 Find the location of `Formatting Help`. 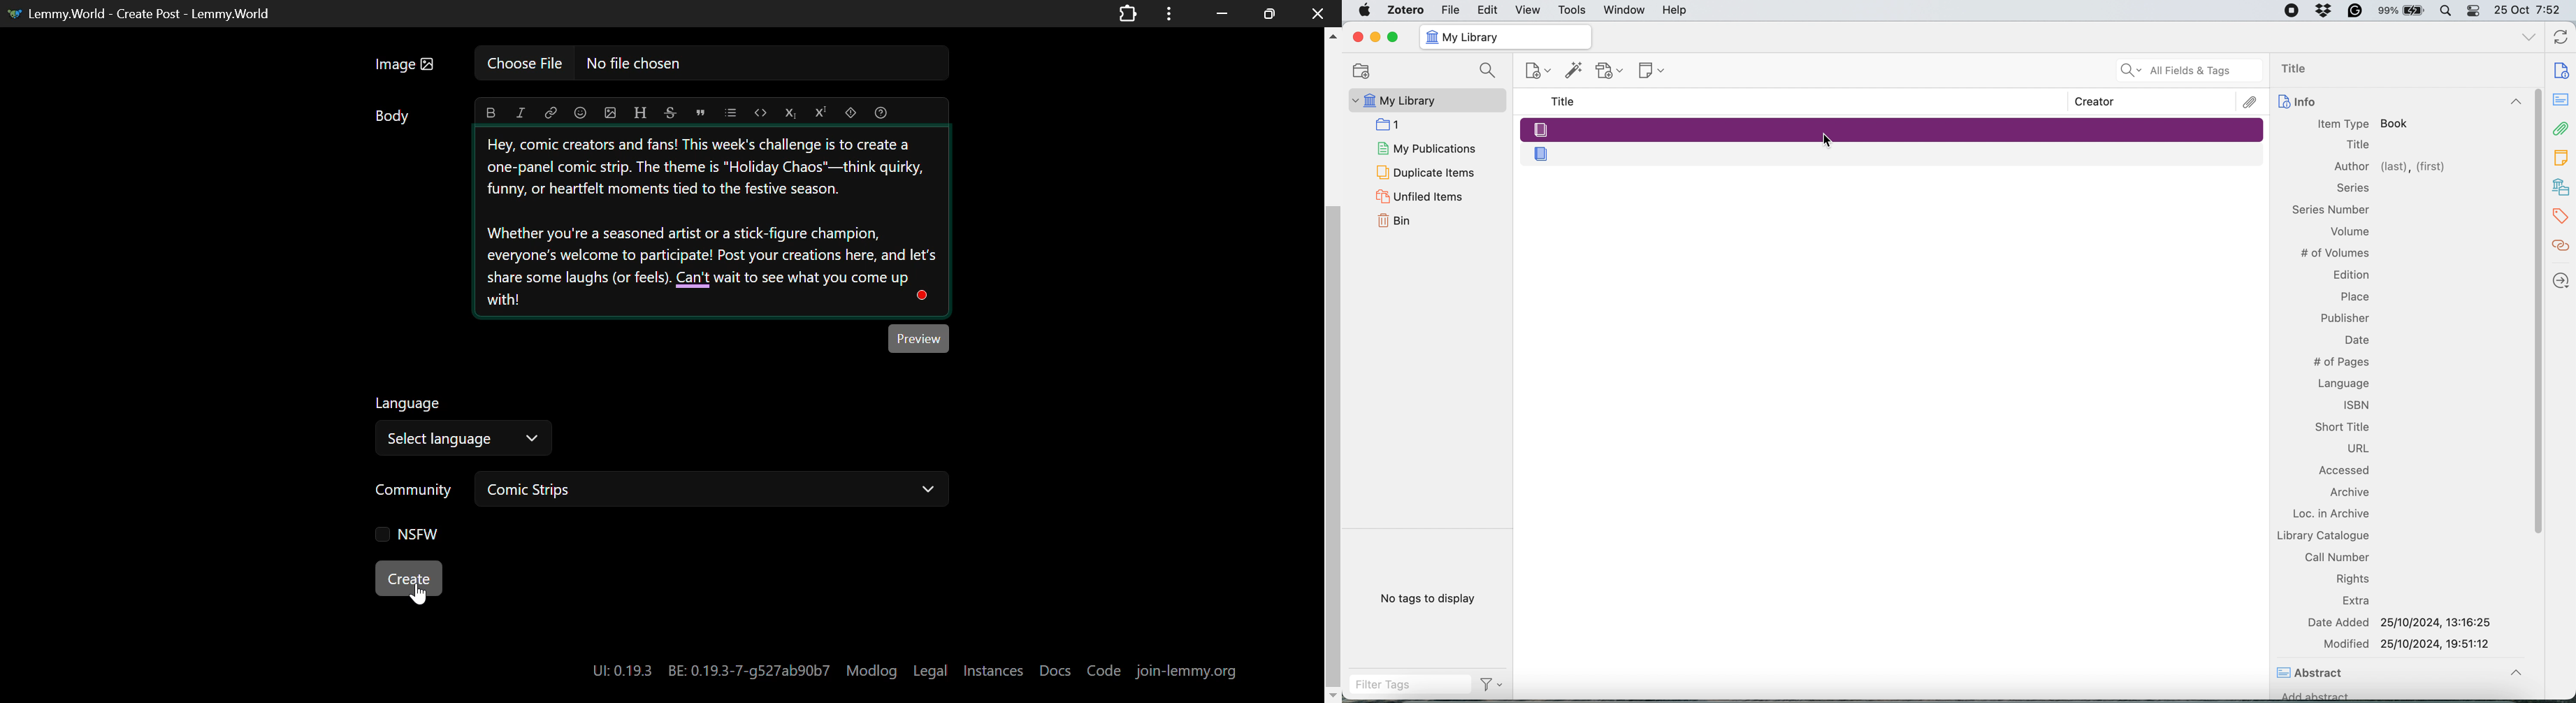

Formatting Help is located at coordinates (884, 112).